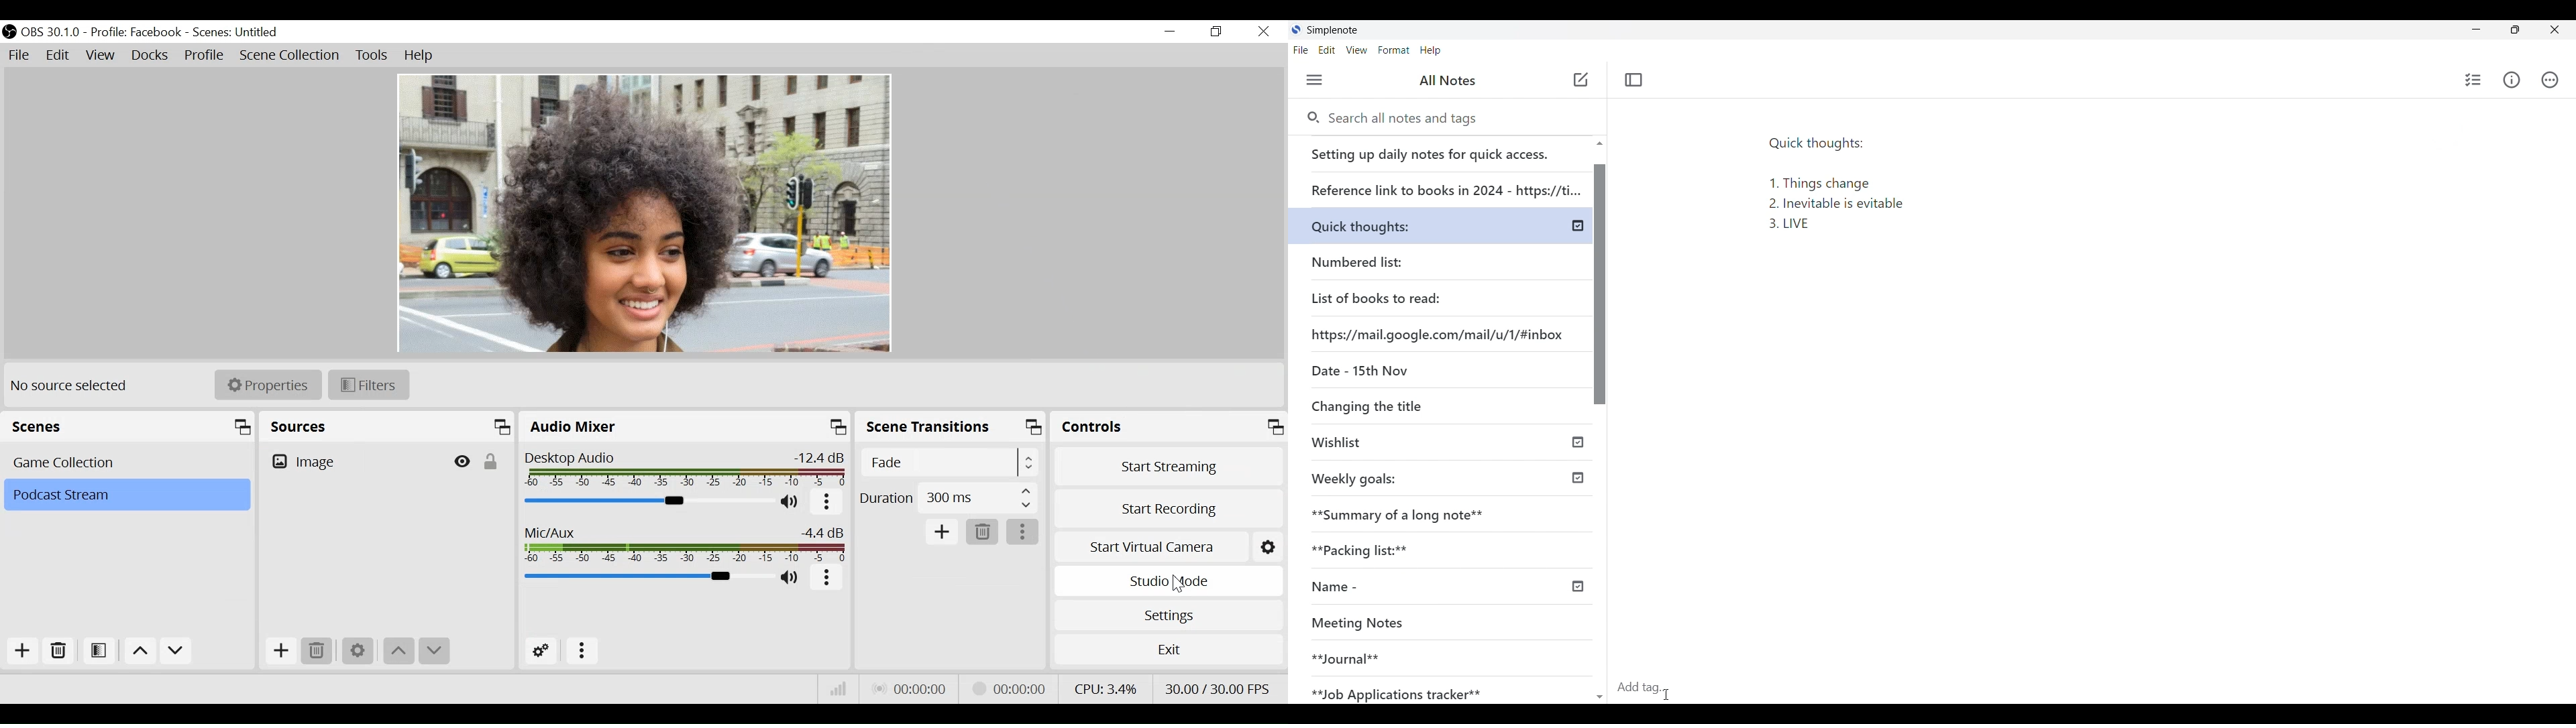  What do you see at coordinates (433, 651) in the screenshot?
I see `move down ` at bounding box center [433, 651].